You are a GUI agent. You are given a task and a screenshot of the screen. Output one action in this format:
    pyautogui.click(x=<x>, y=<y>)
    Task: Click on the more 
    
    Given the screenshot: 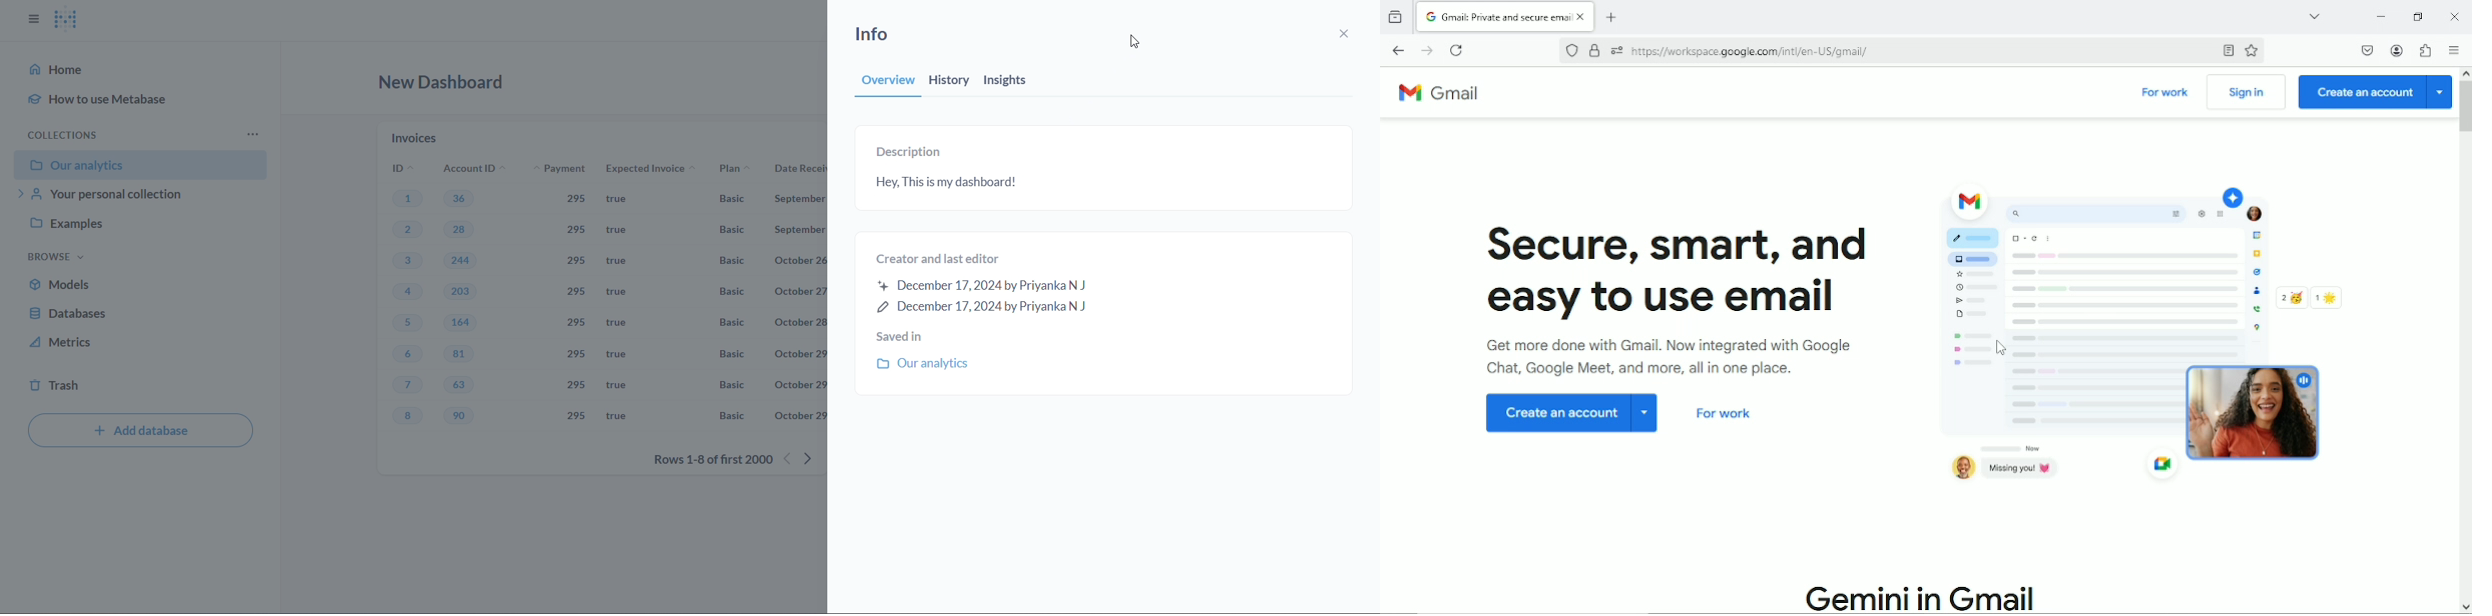 What is the action you would take?
    pyautogui.click(x=257, y=133)
    